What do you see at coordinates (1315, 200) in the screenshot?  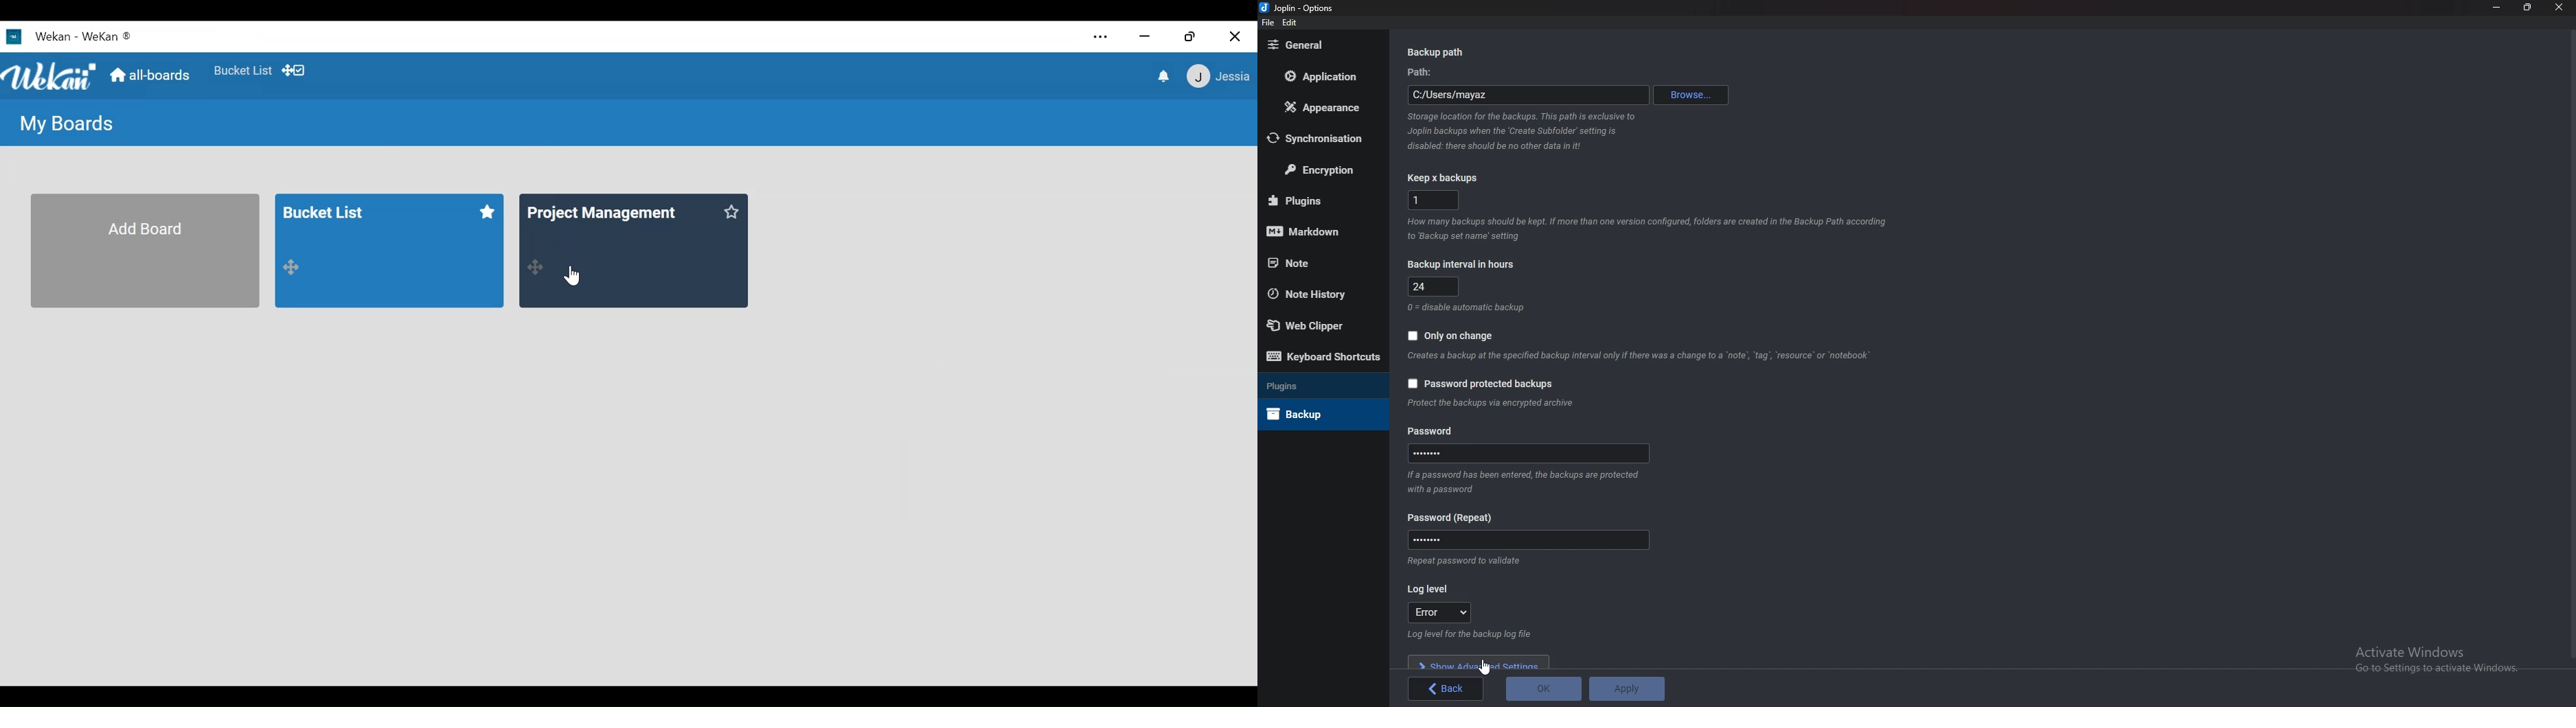 I see `plugins` at bounding box center [1315, 200].